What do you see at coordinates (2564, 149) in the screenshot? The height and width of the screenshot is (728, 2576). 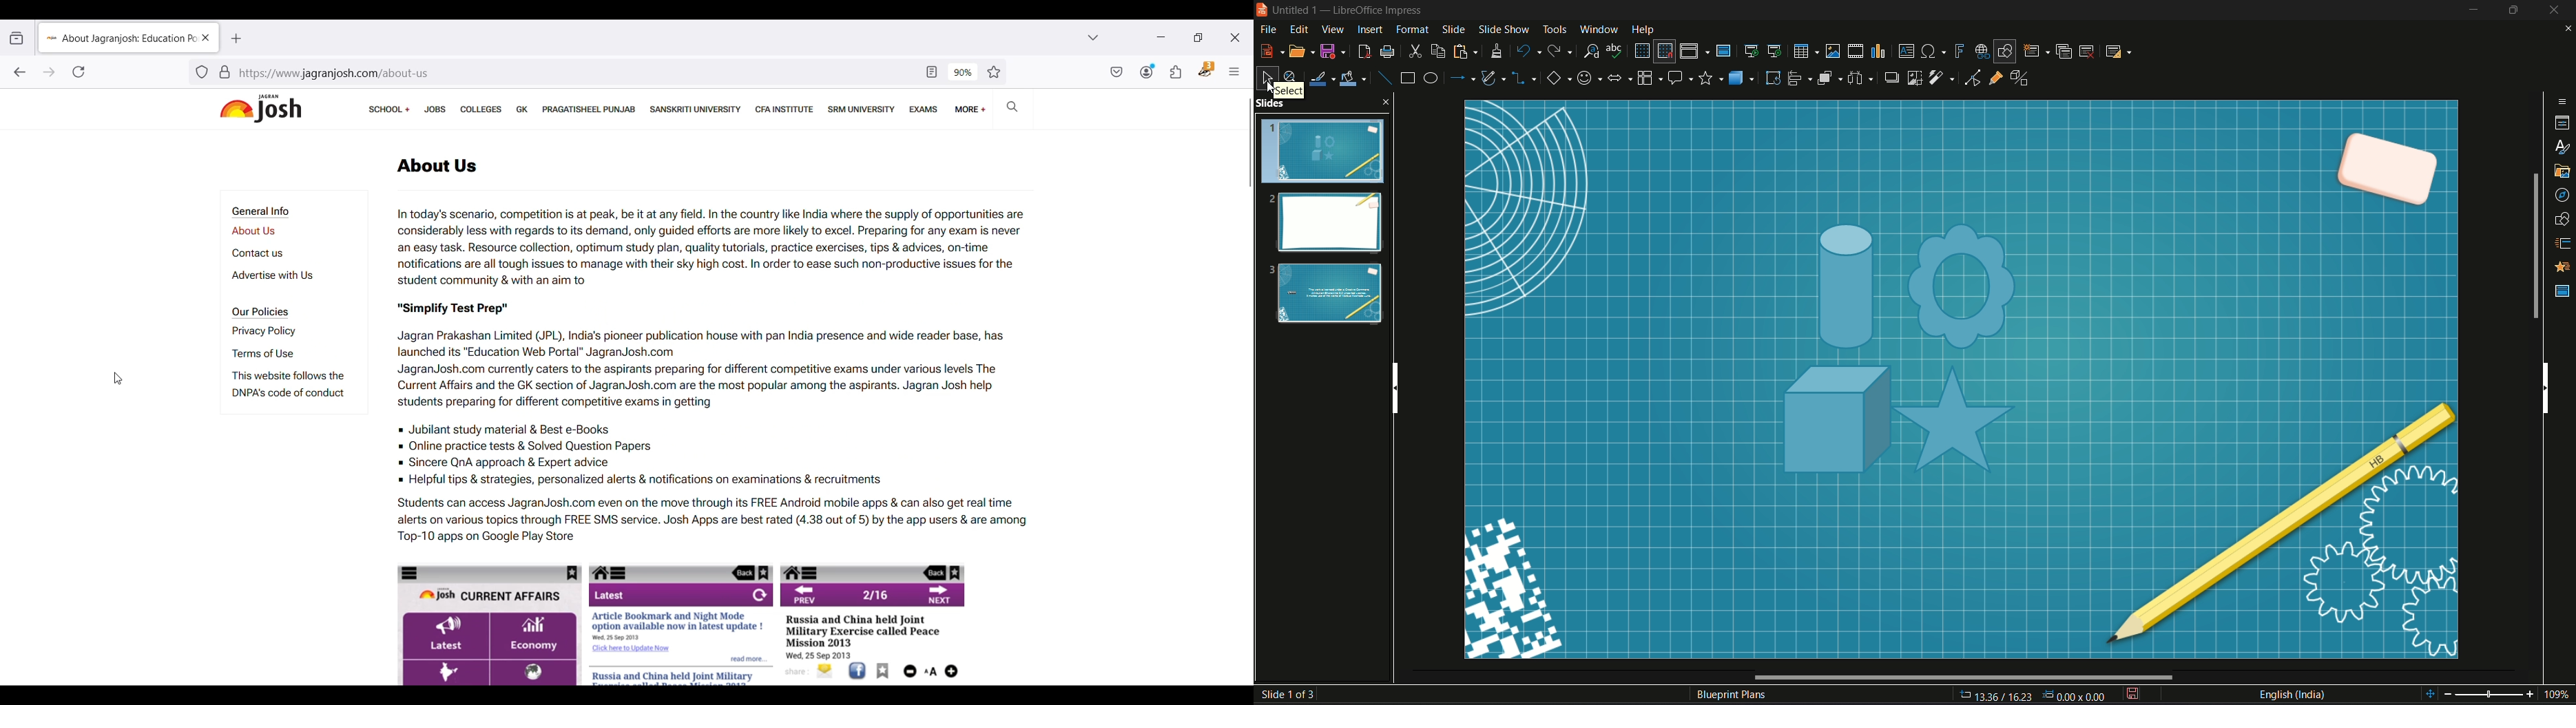 I see `styles` at bounding box center [2564, 149].